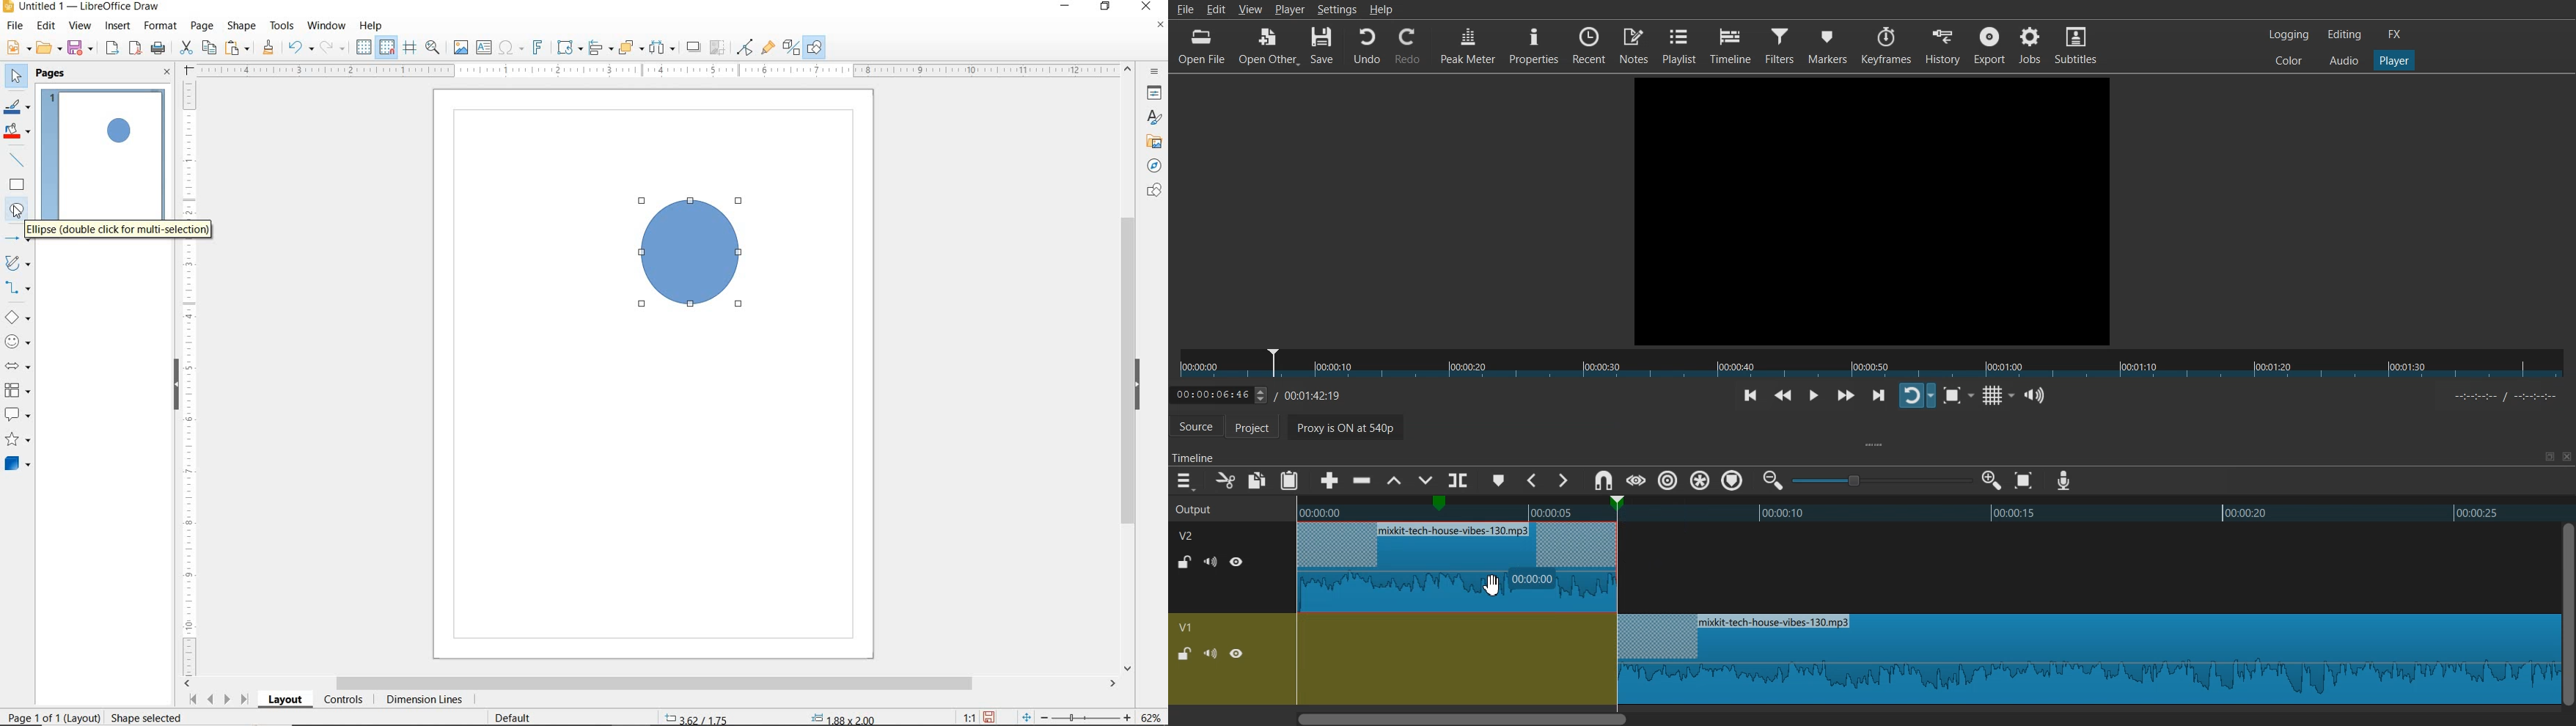  I want to click on Cut, so click(1225, 480).